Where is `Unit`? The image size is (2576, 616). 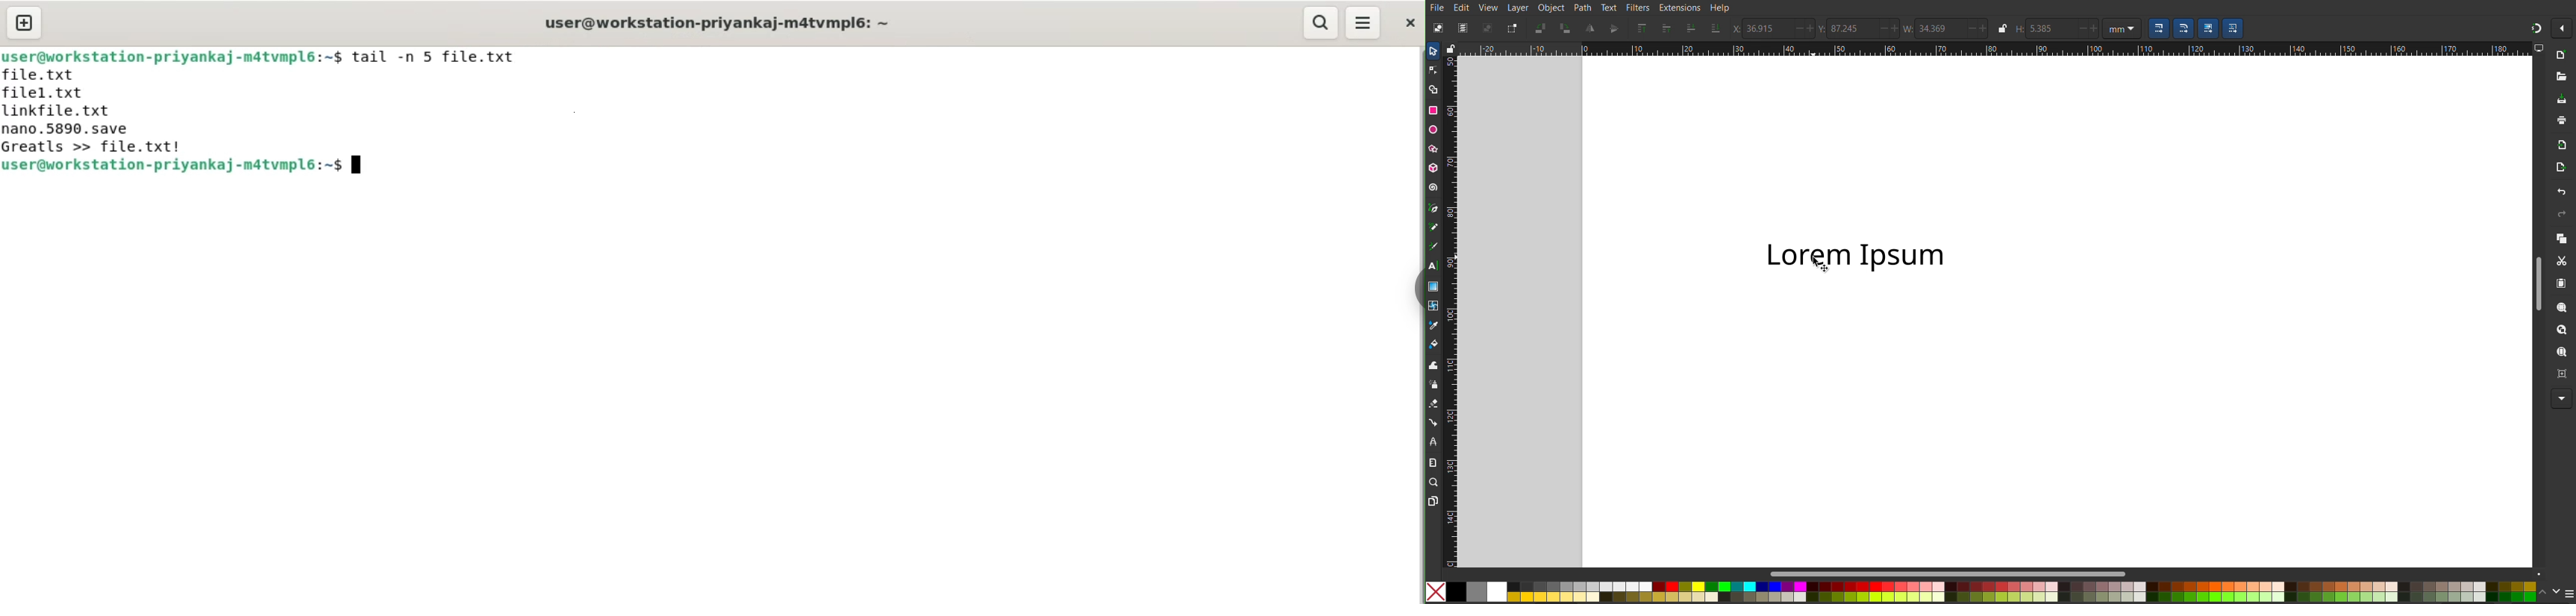 Unit is located at coordinates (2124, 29).